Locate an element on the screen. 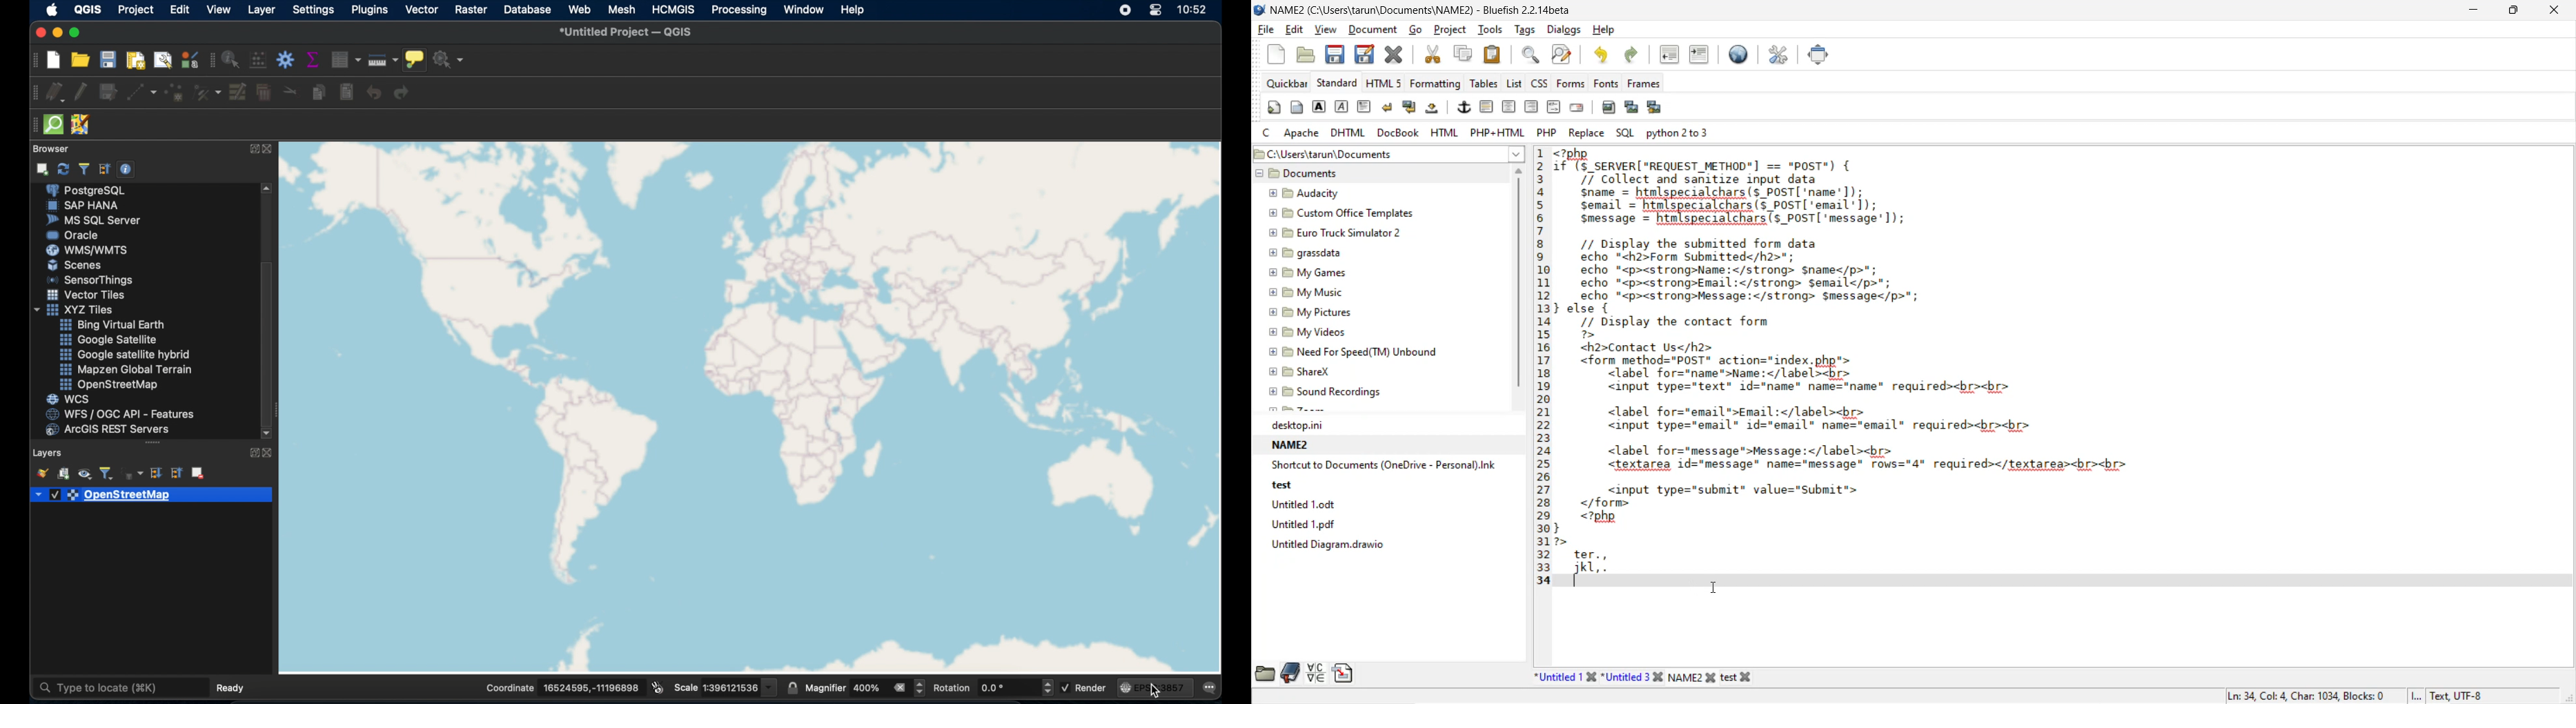 The width and height of the screenshot is (2576, 728). strong is located at coordinates (1319, 107).